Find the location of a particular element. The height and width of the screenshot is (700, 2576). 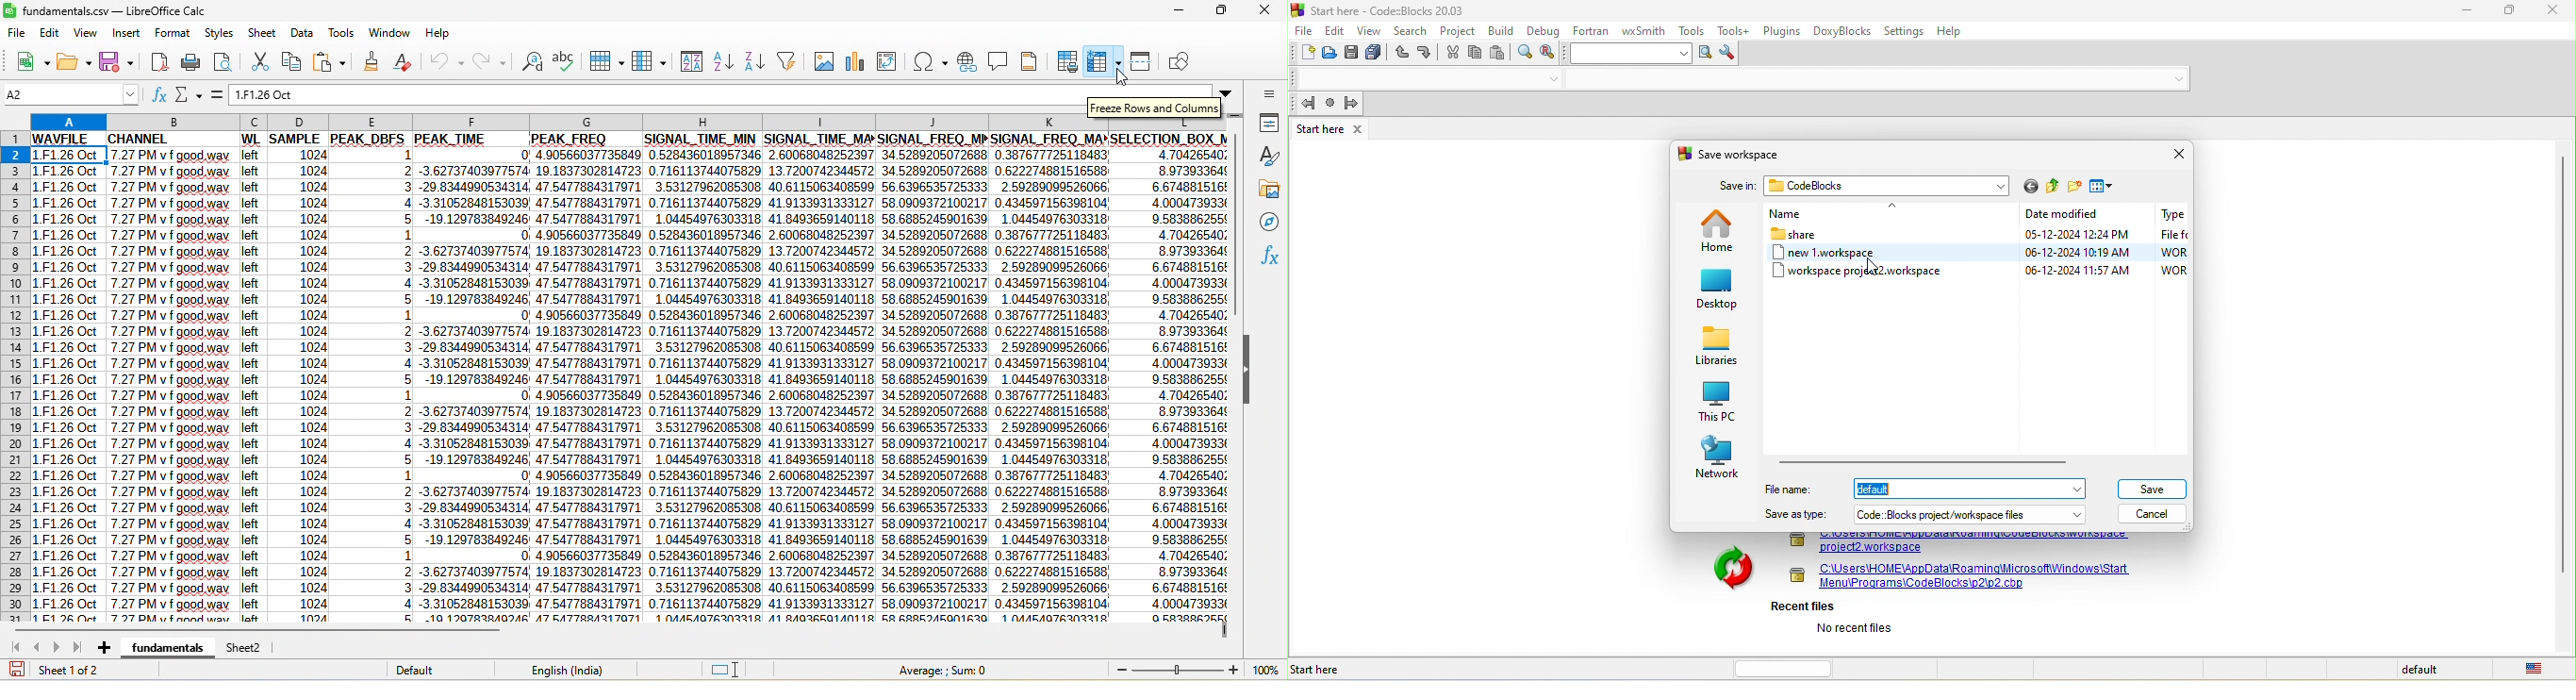

hyperlink is located at coordinates (966, 60).